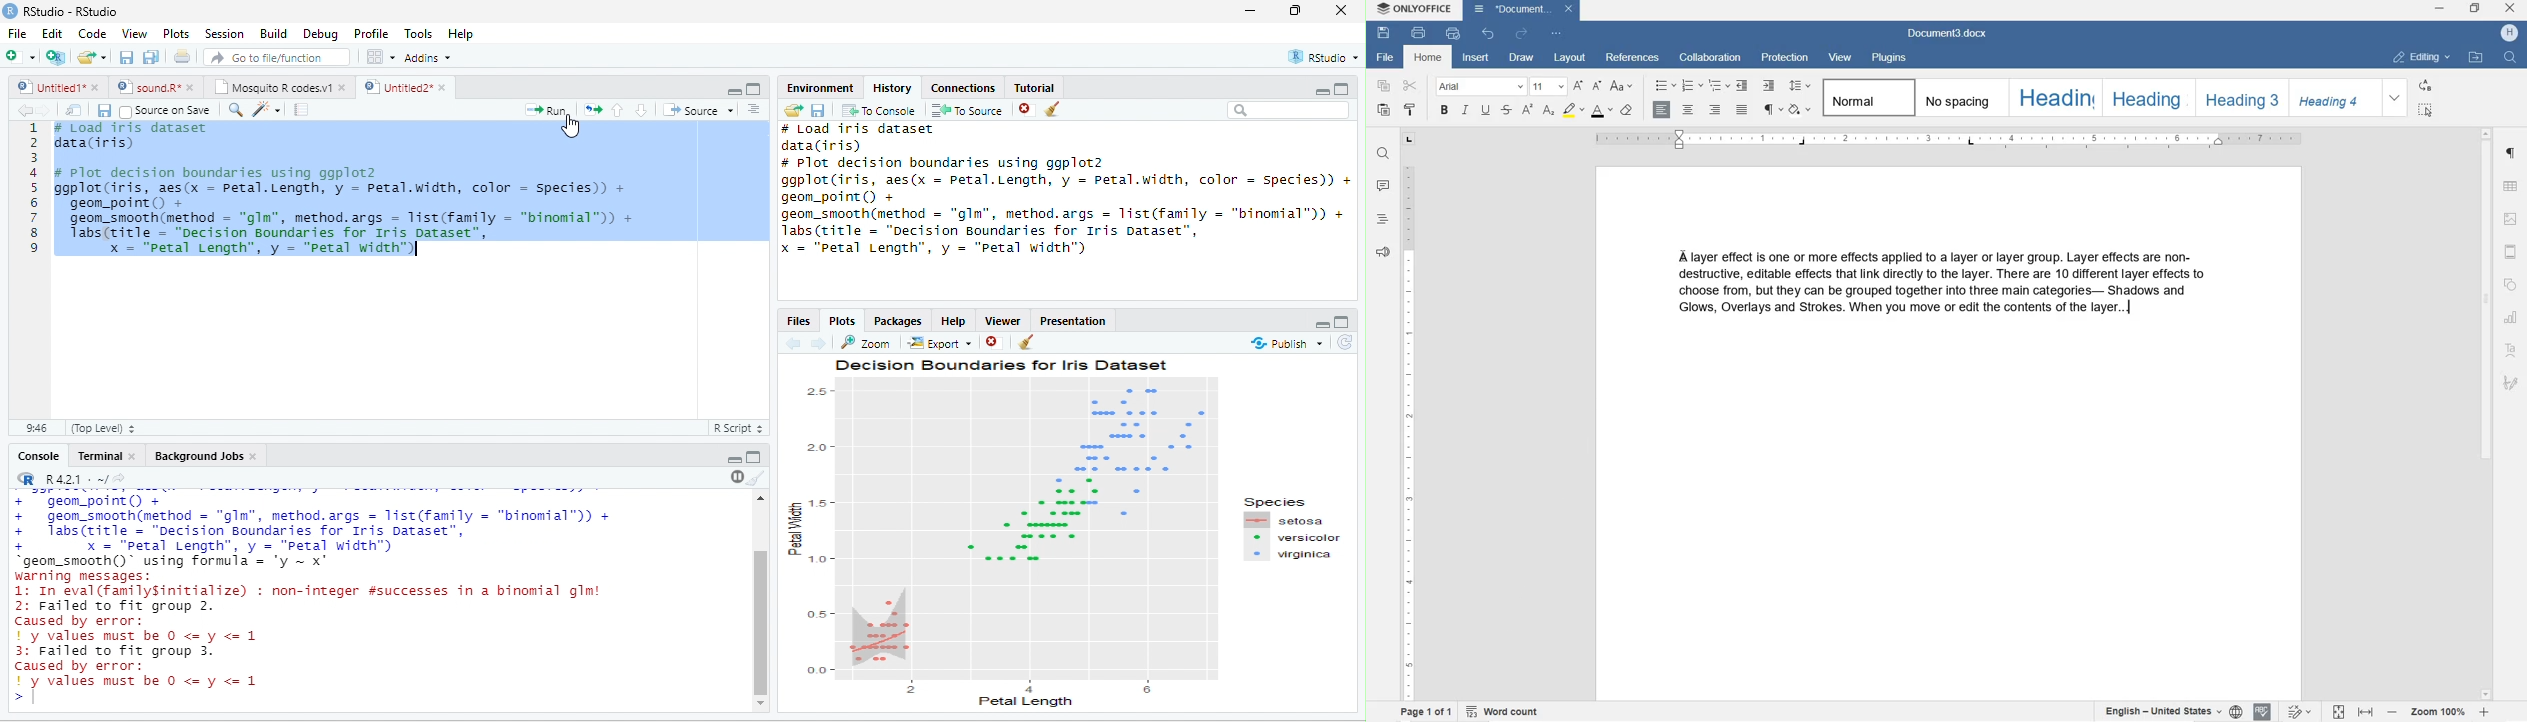  Describe the element at coordinates (734, 92) in the screenshot. I see `minimize` at that location.